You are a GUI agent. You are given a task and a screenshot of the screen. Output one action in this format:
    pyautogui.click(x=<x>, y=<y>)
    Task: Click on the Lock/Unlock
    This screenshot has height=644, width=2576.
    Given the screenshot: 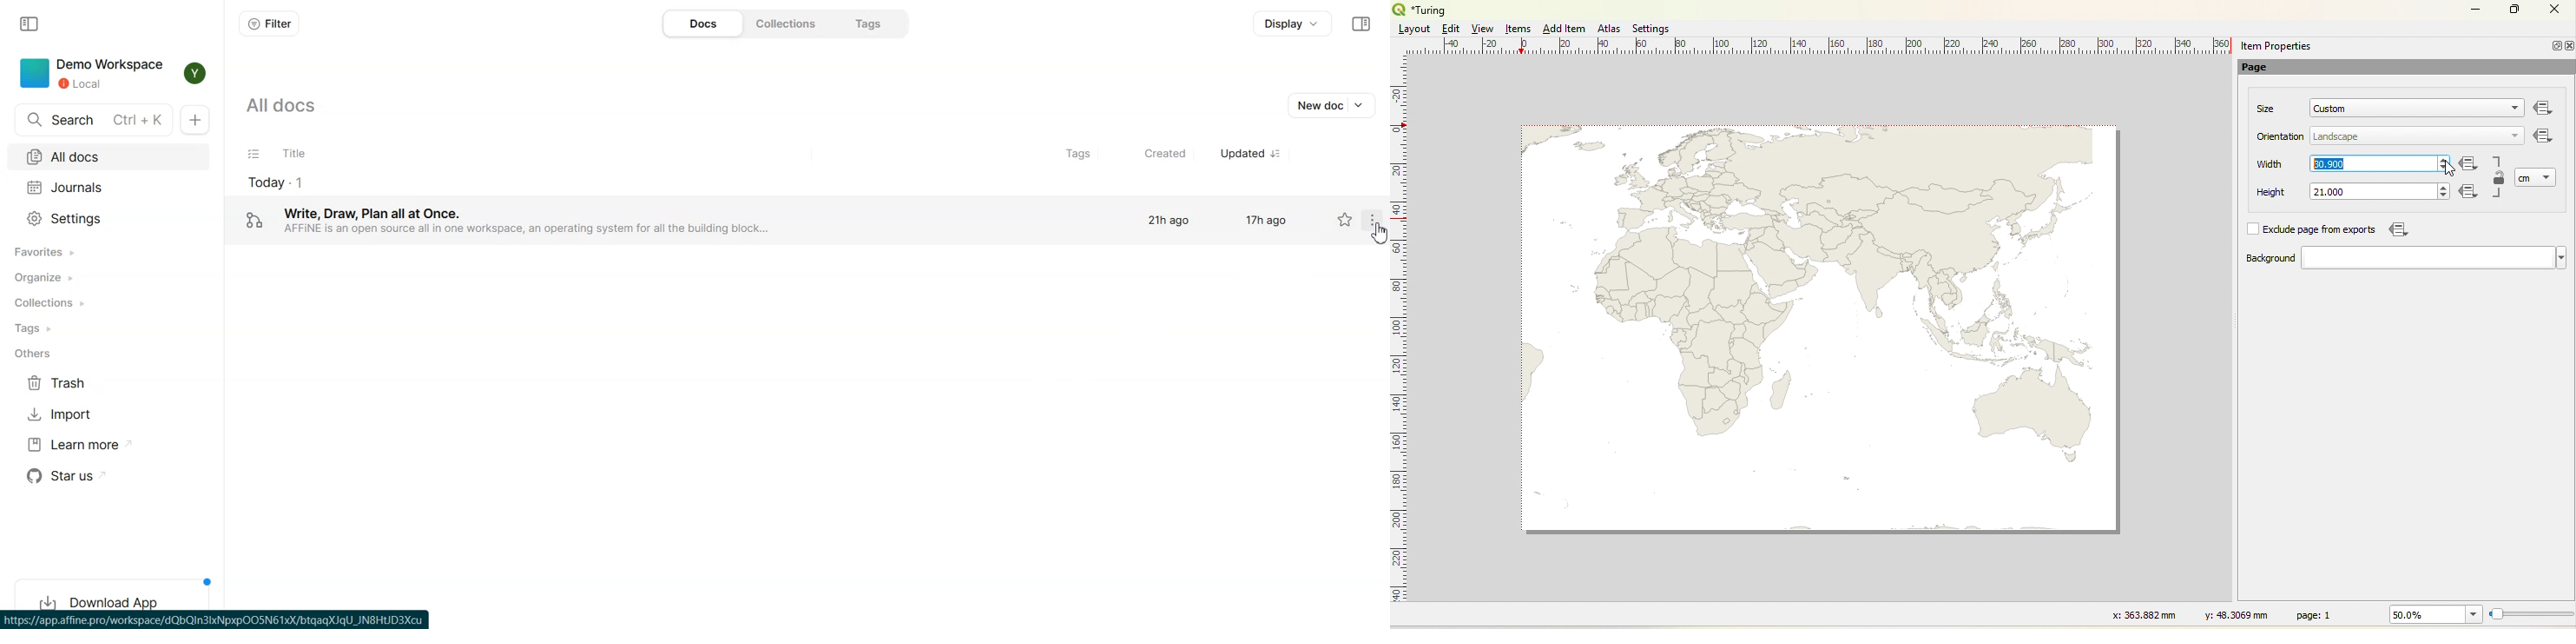 What is the action you would take?
    pyautogui.click(x=2500, y=179)
    